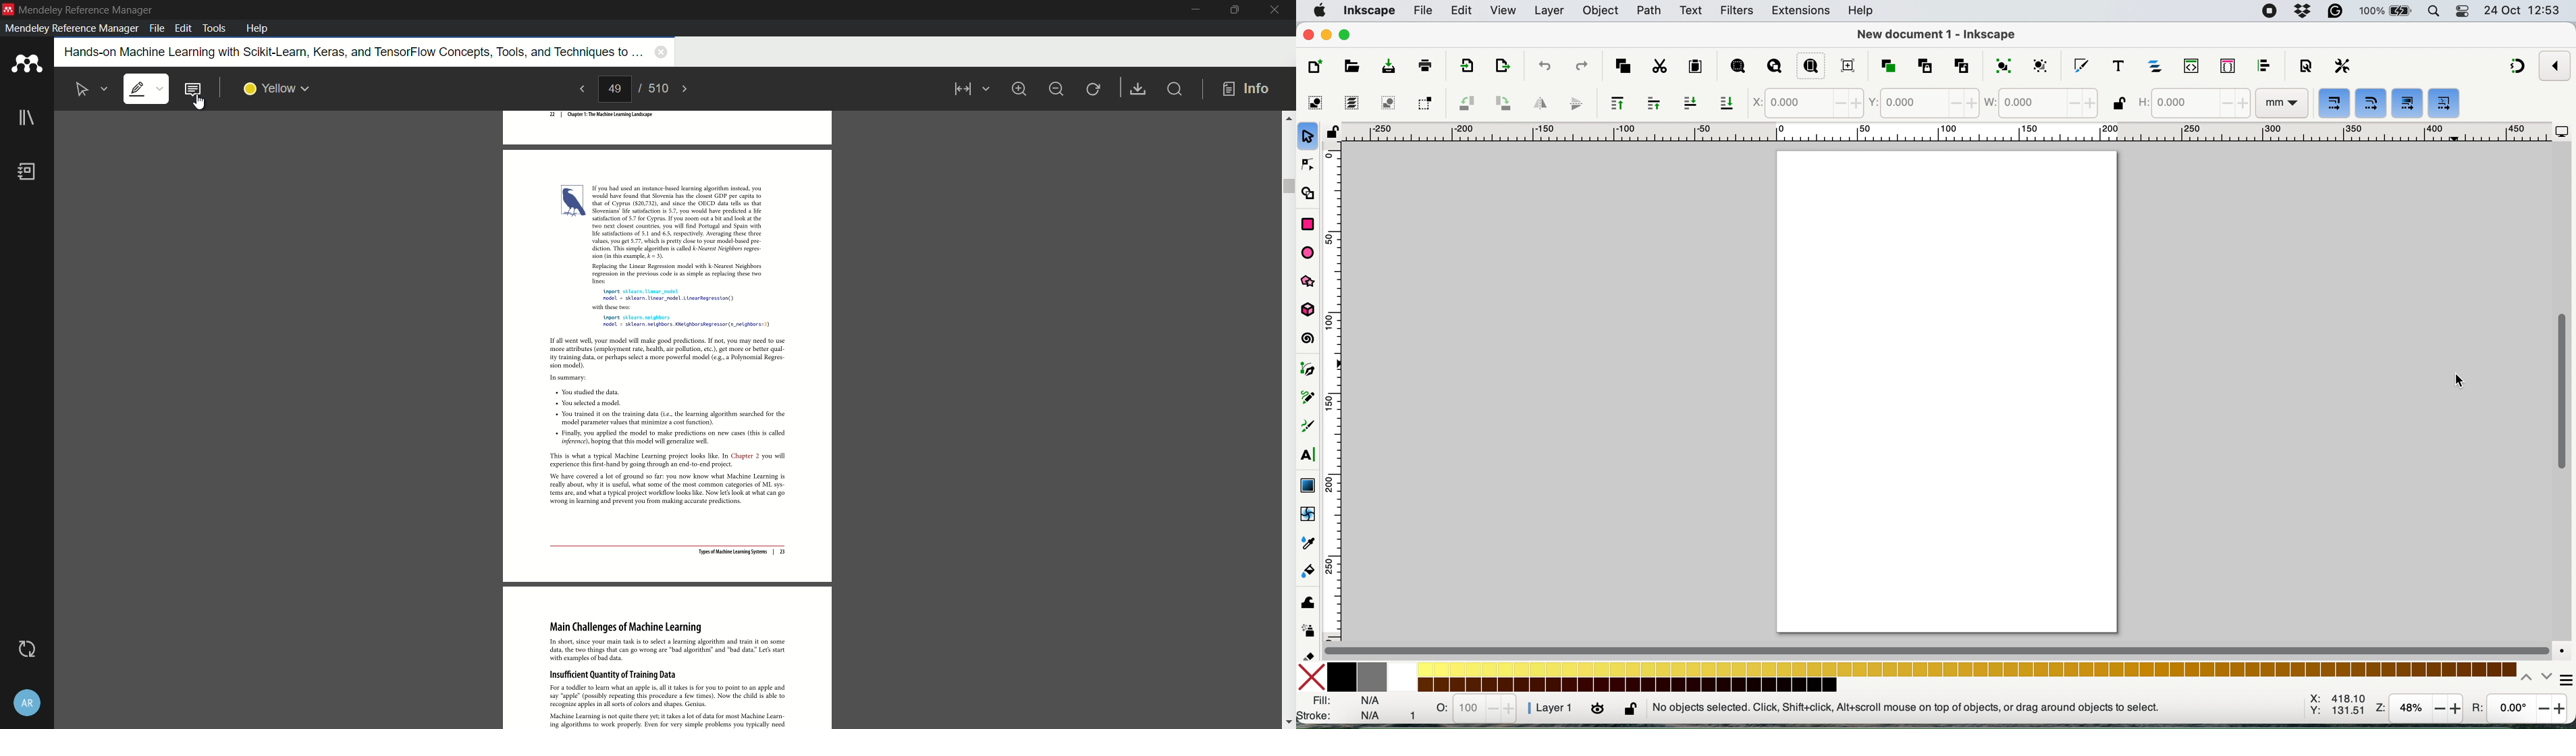  I want to click on node tool, so click(1310, 164).